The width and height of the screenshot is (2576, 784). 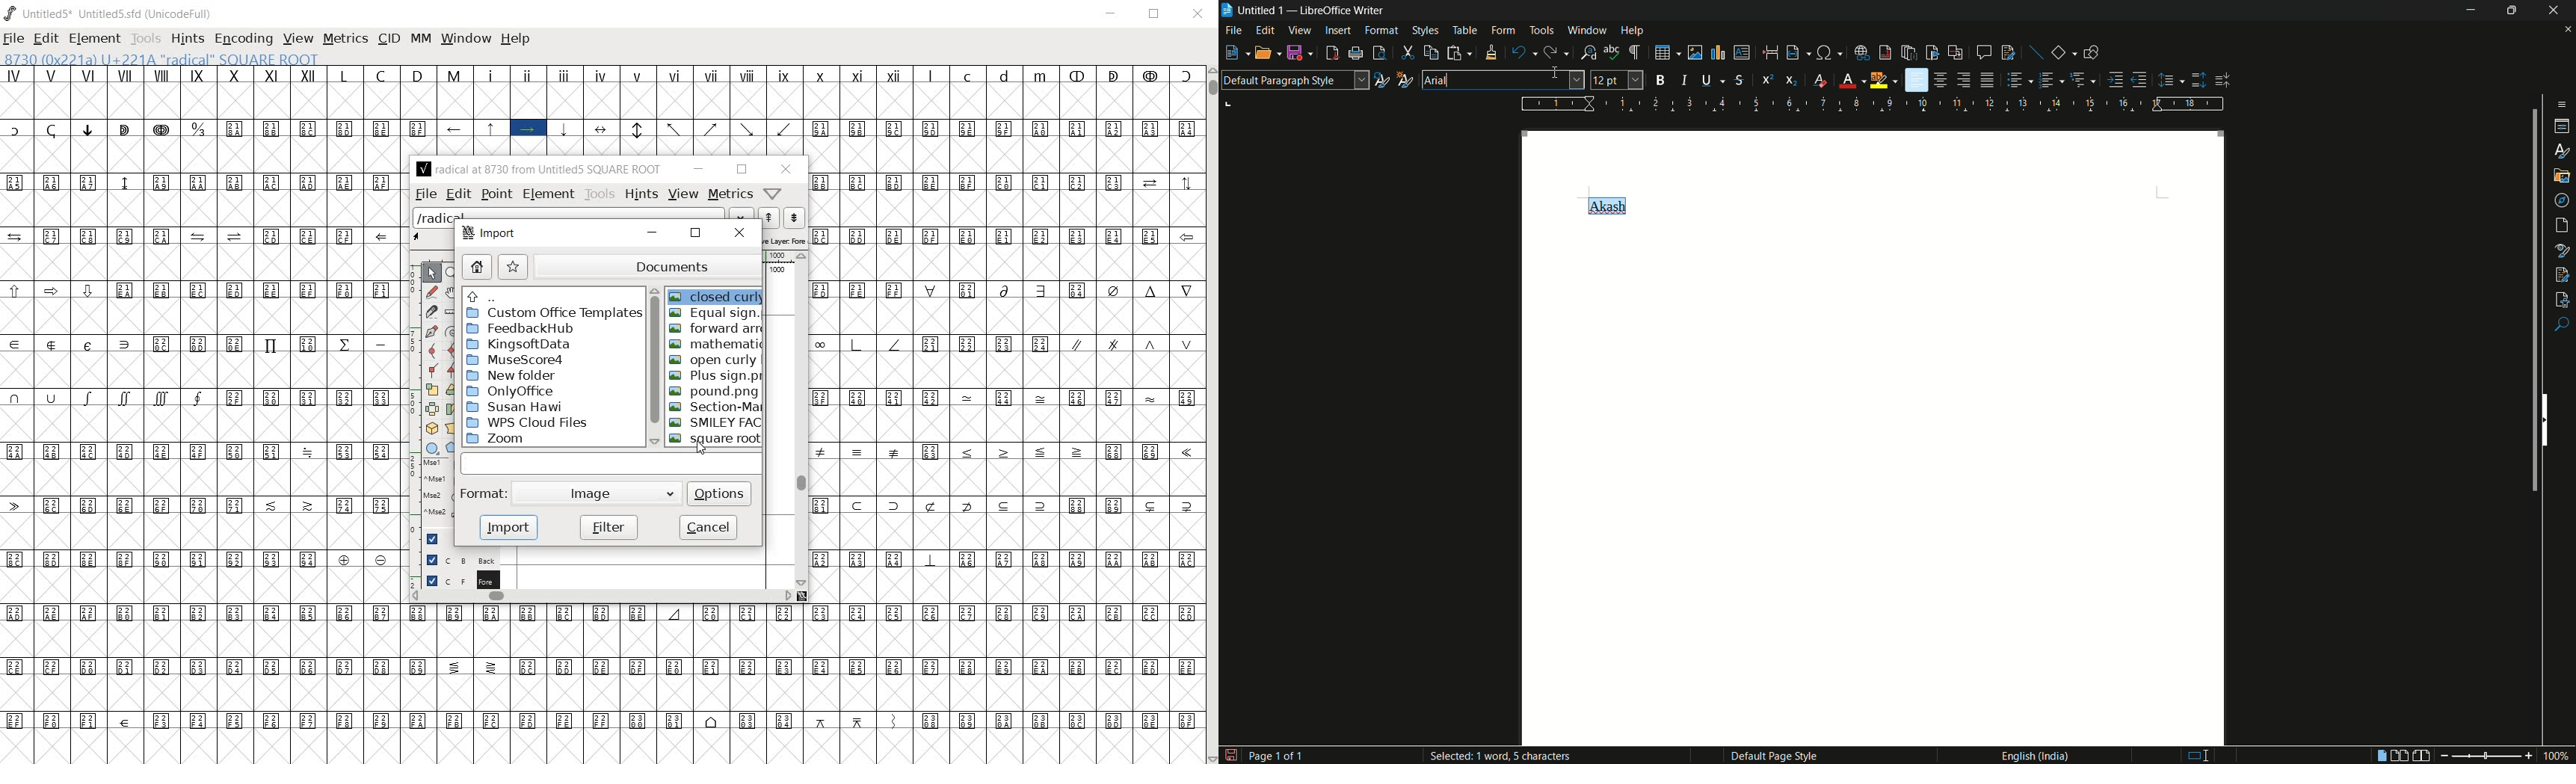 What do you see at coordinates (1605, 204) in the screenshot?
I see `text` at bounding box center [1605, 204].